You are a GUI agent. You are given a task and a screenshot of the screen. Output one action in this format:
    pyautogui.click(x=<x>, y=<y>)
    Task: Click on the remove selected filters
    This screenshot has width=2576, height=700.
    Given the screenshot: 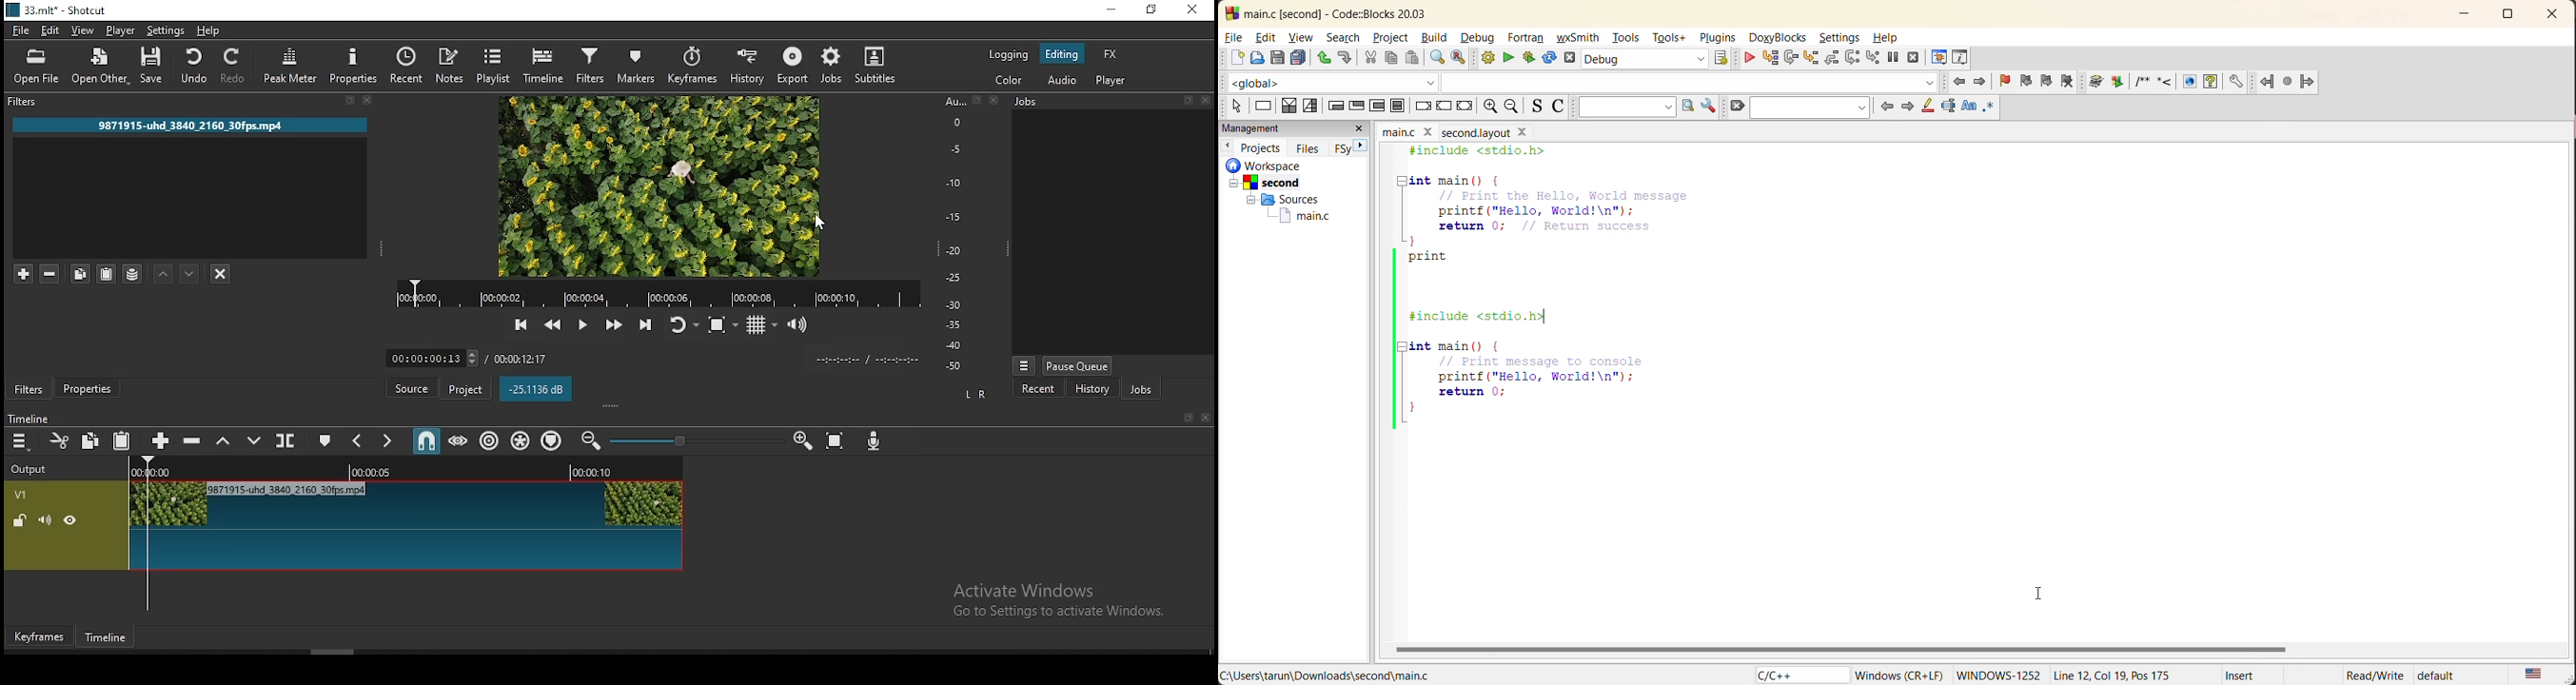 What is the action you would take?
    pyautogui.click(x=50, y=275)
    